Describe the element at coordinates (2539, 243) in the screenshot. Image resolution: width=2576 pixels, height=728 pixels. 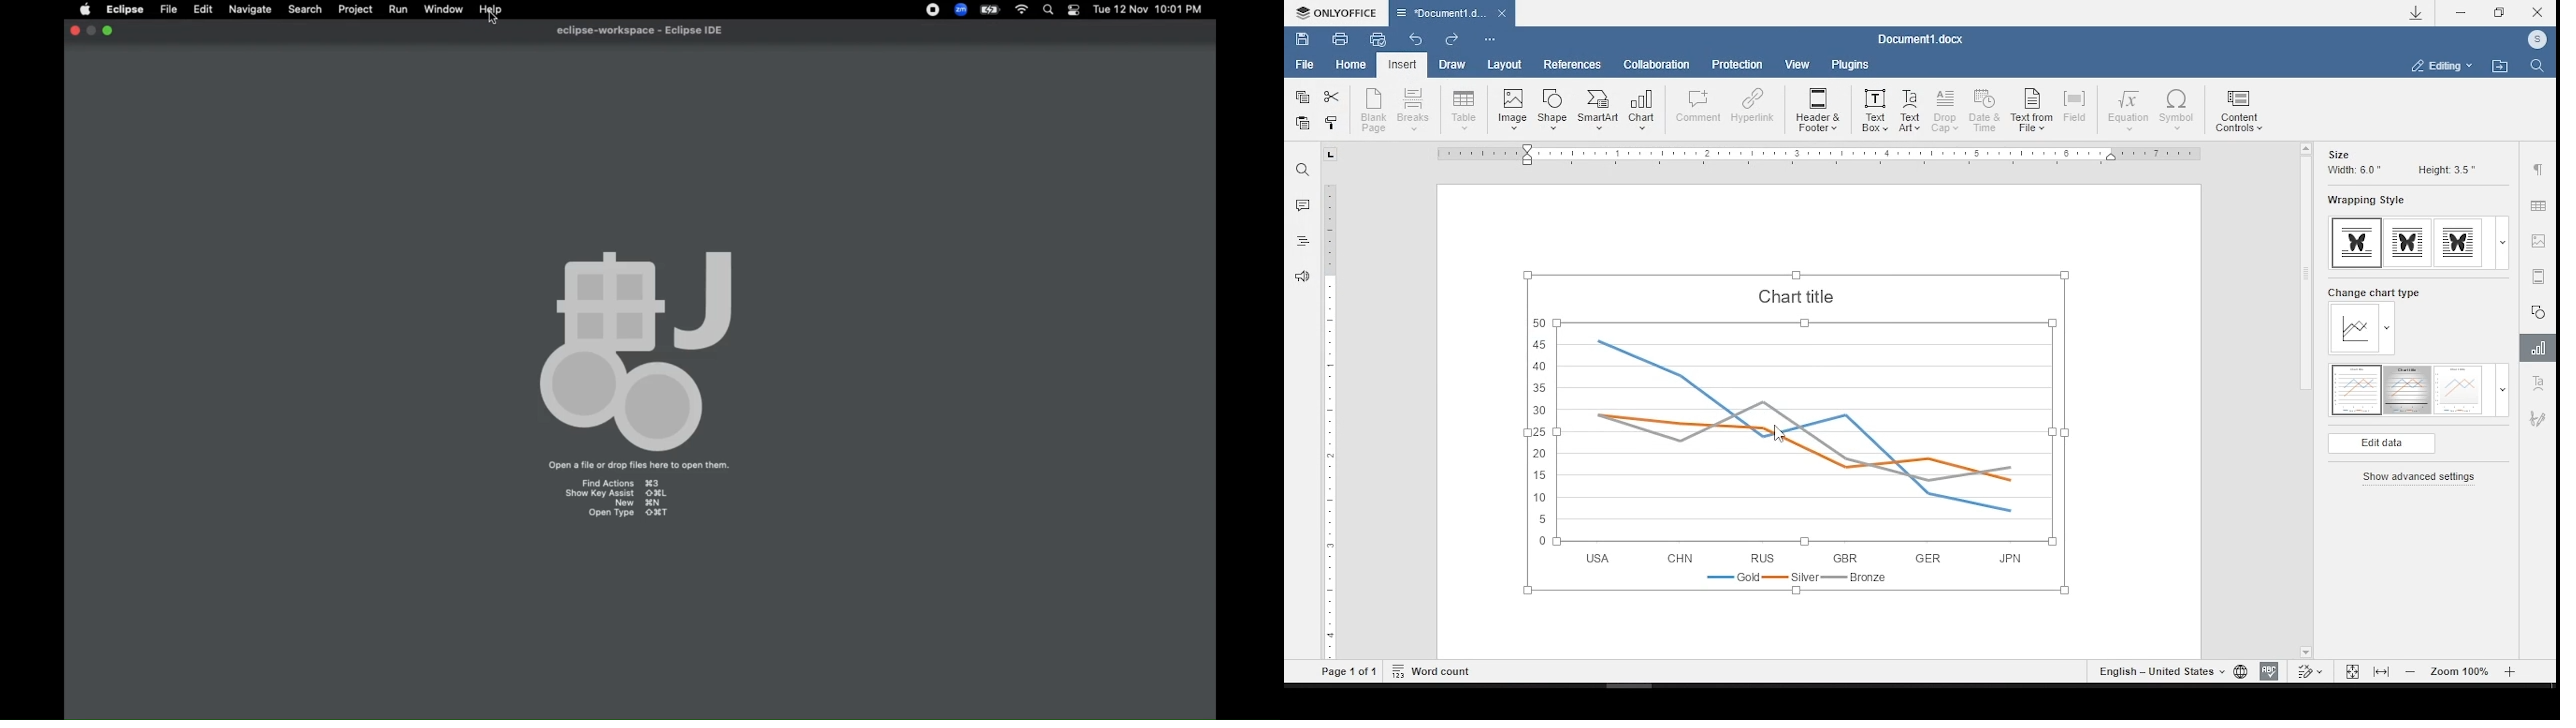
I see `image settings` at that location.